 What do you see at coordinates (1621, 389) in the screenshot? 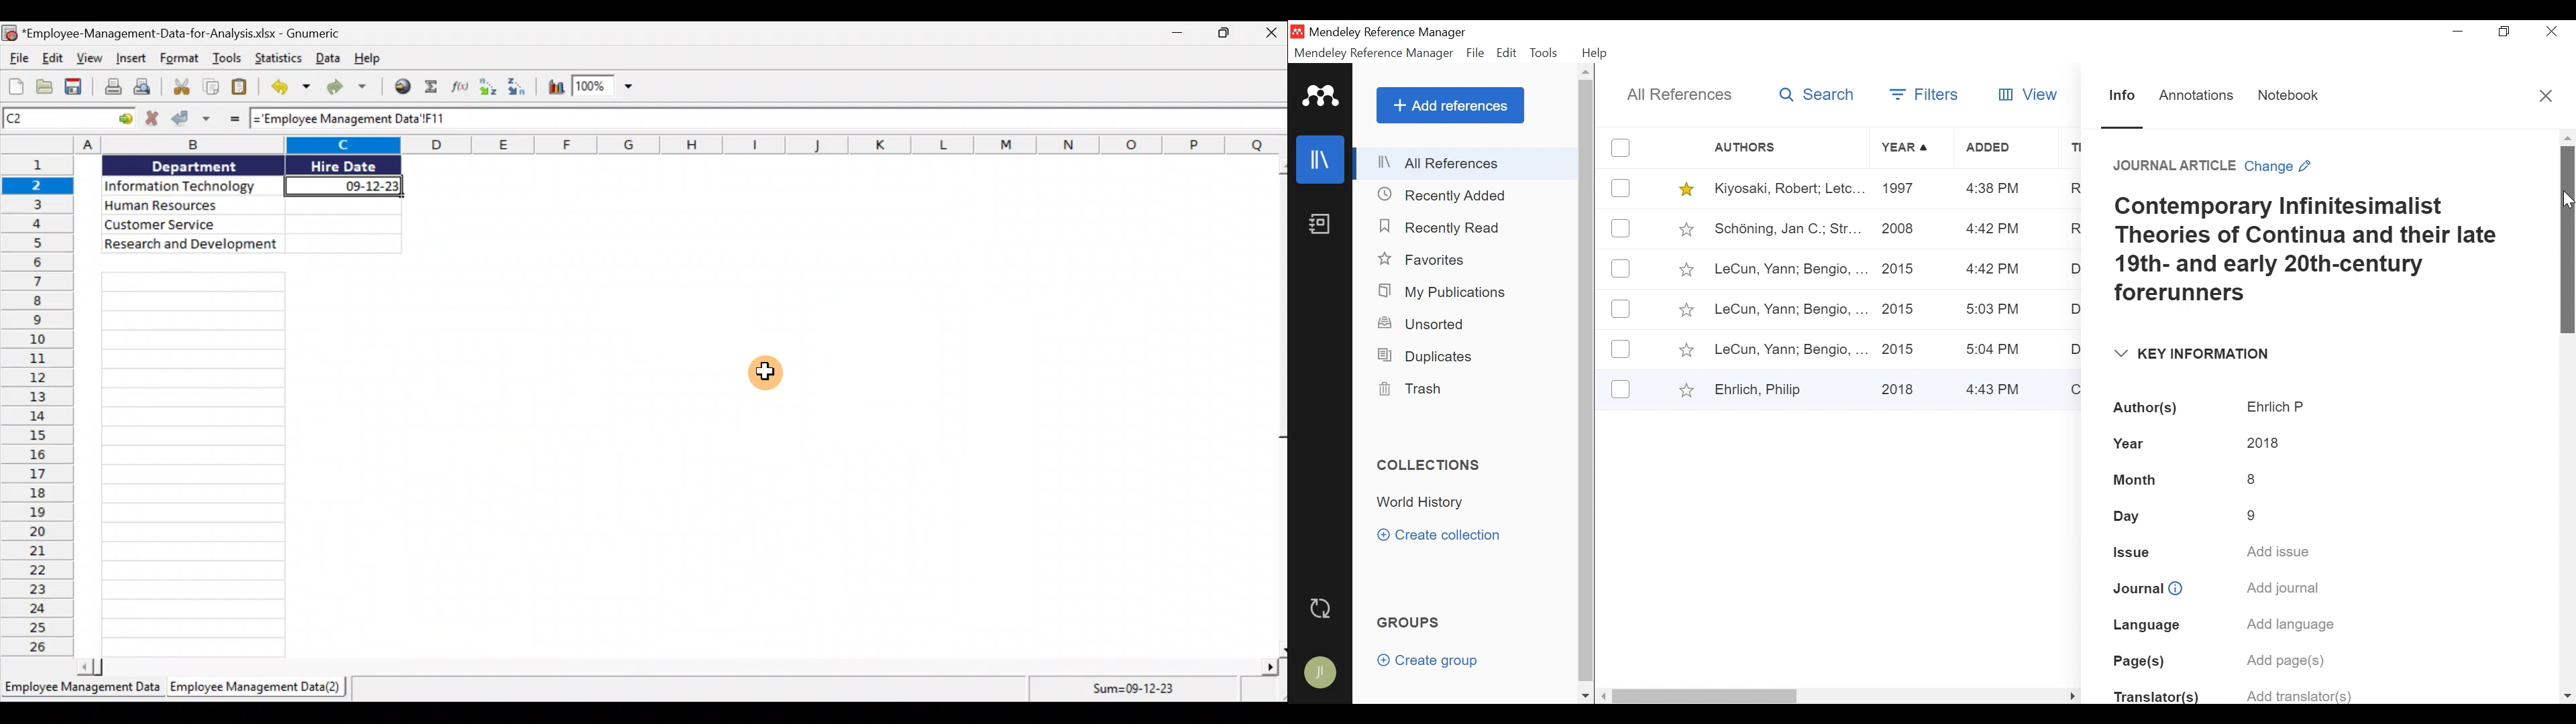
I see `(un)select` at bounding box center [1621, 389].